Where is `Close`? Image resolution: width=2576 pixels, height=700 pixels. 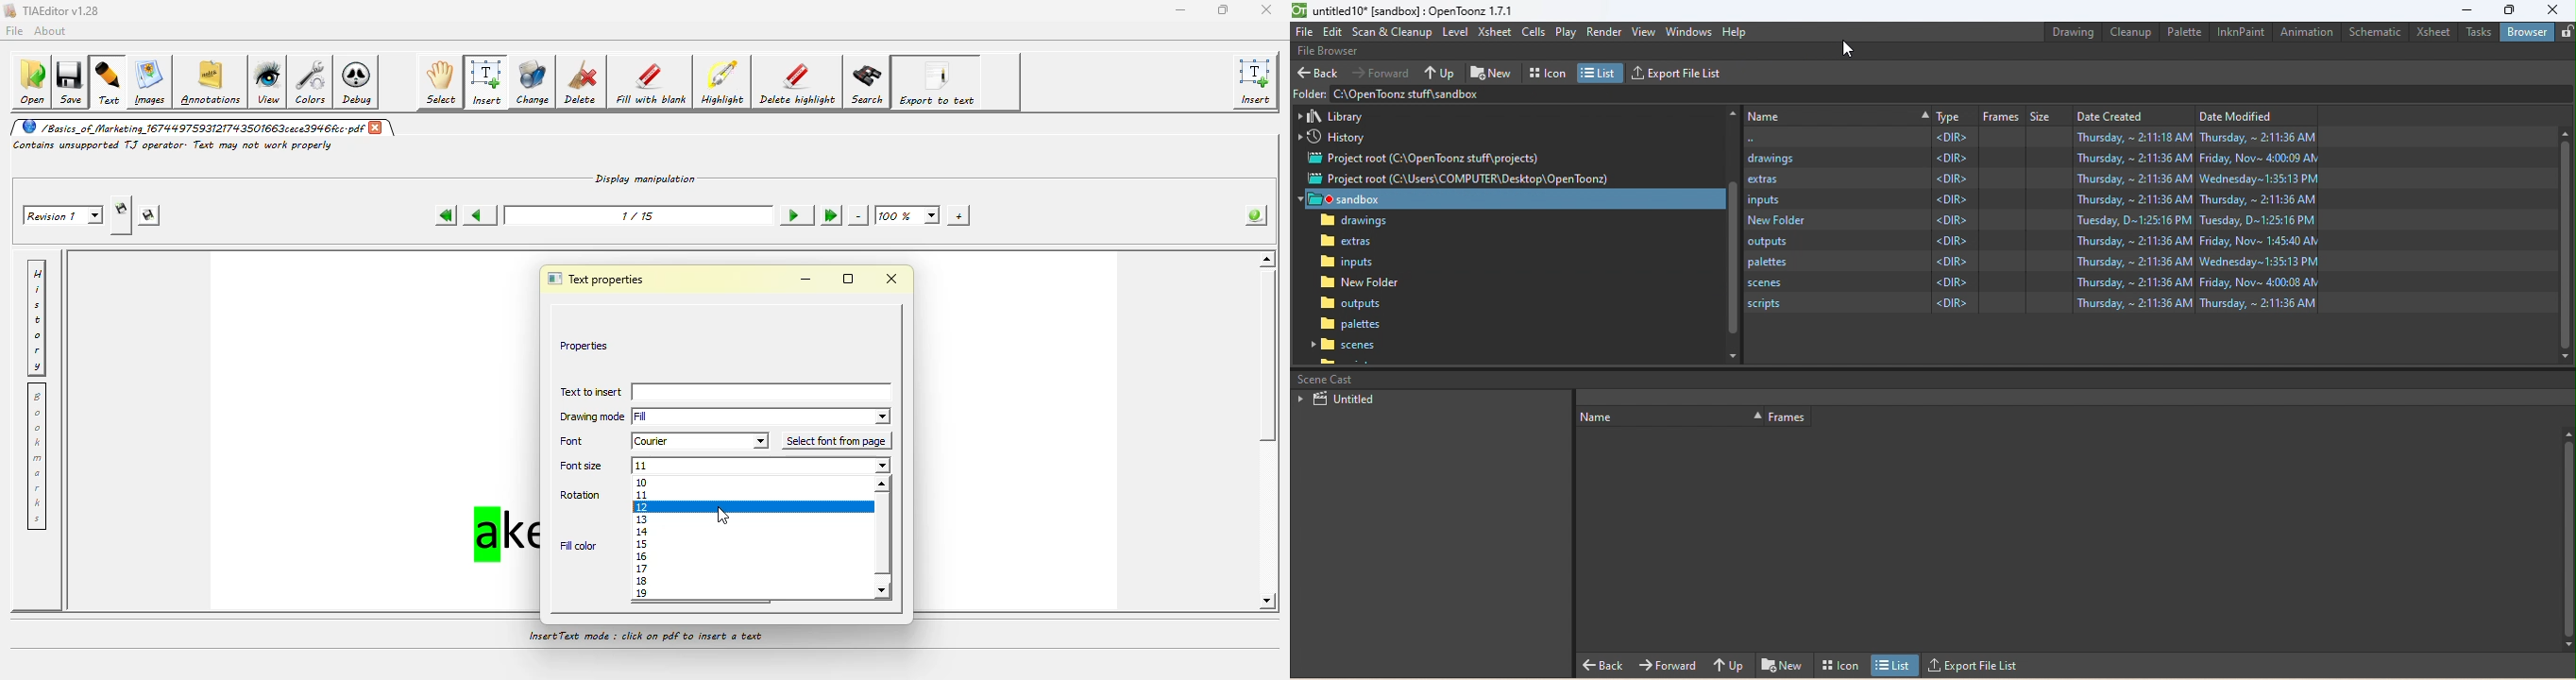
Close is located at coordinates (2555, 9).